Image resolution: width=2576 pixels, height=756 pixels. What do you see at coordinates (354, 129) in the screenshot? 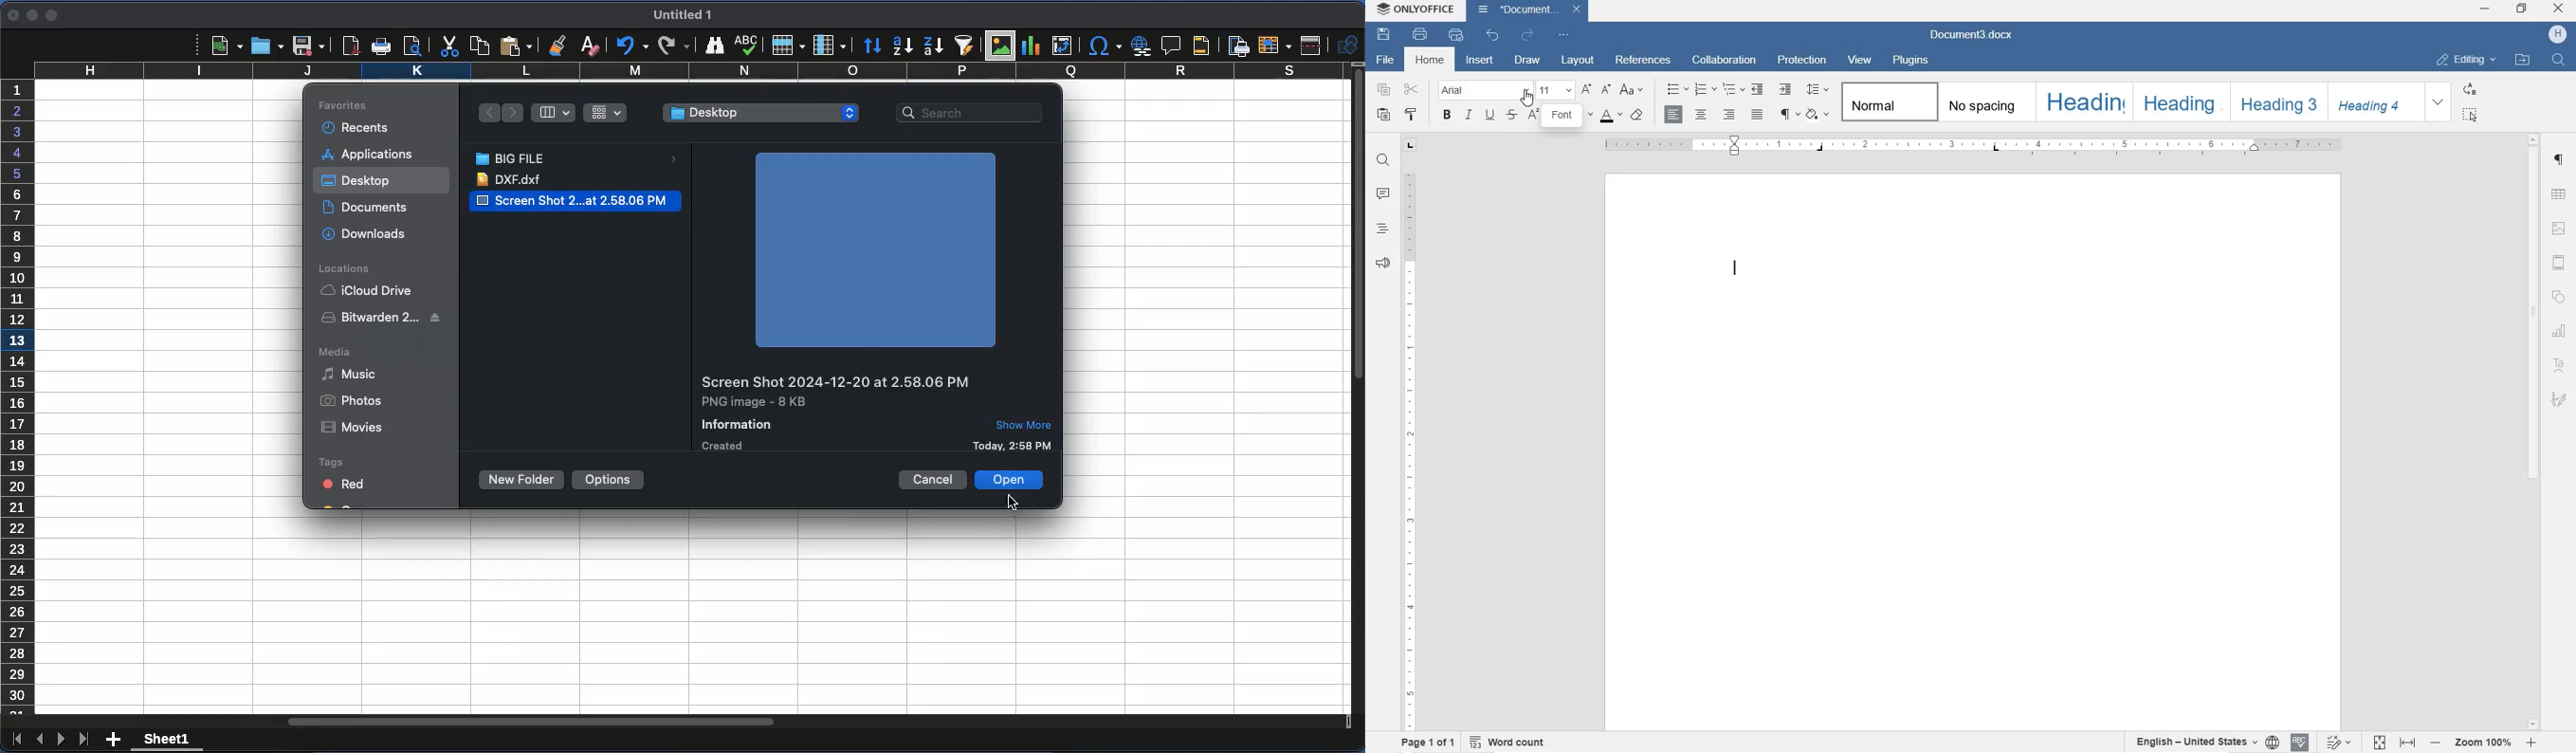
I see `recents` at bounding box center [354, 129].